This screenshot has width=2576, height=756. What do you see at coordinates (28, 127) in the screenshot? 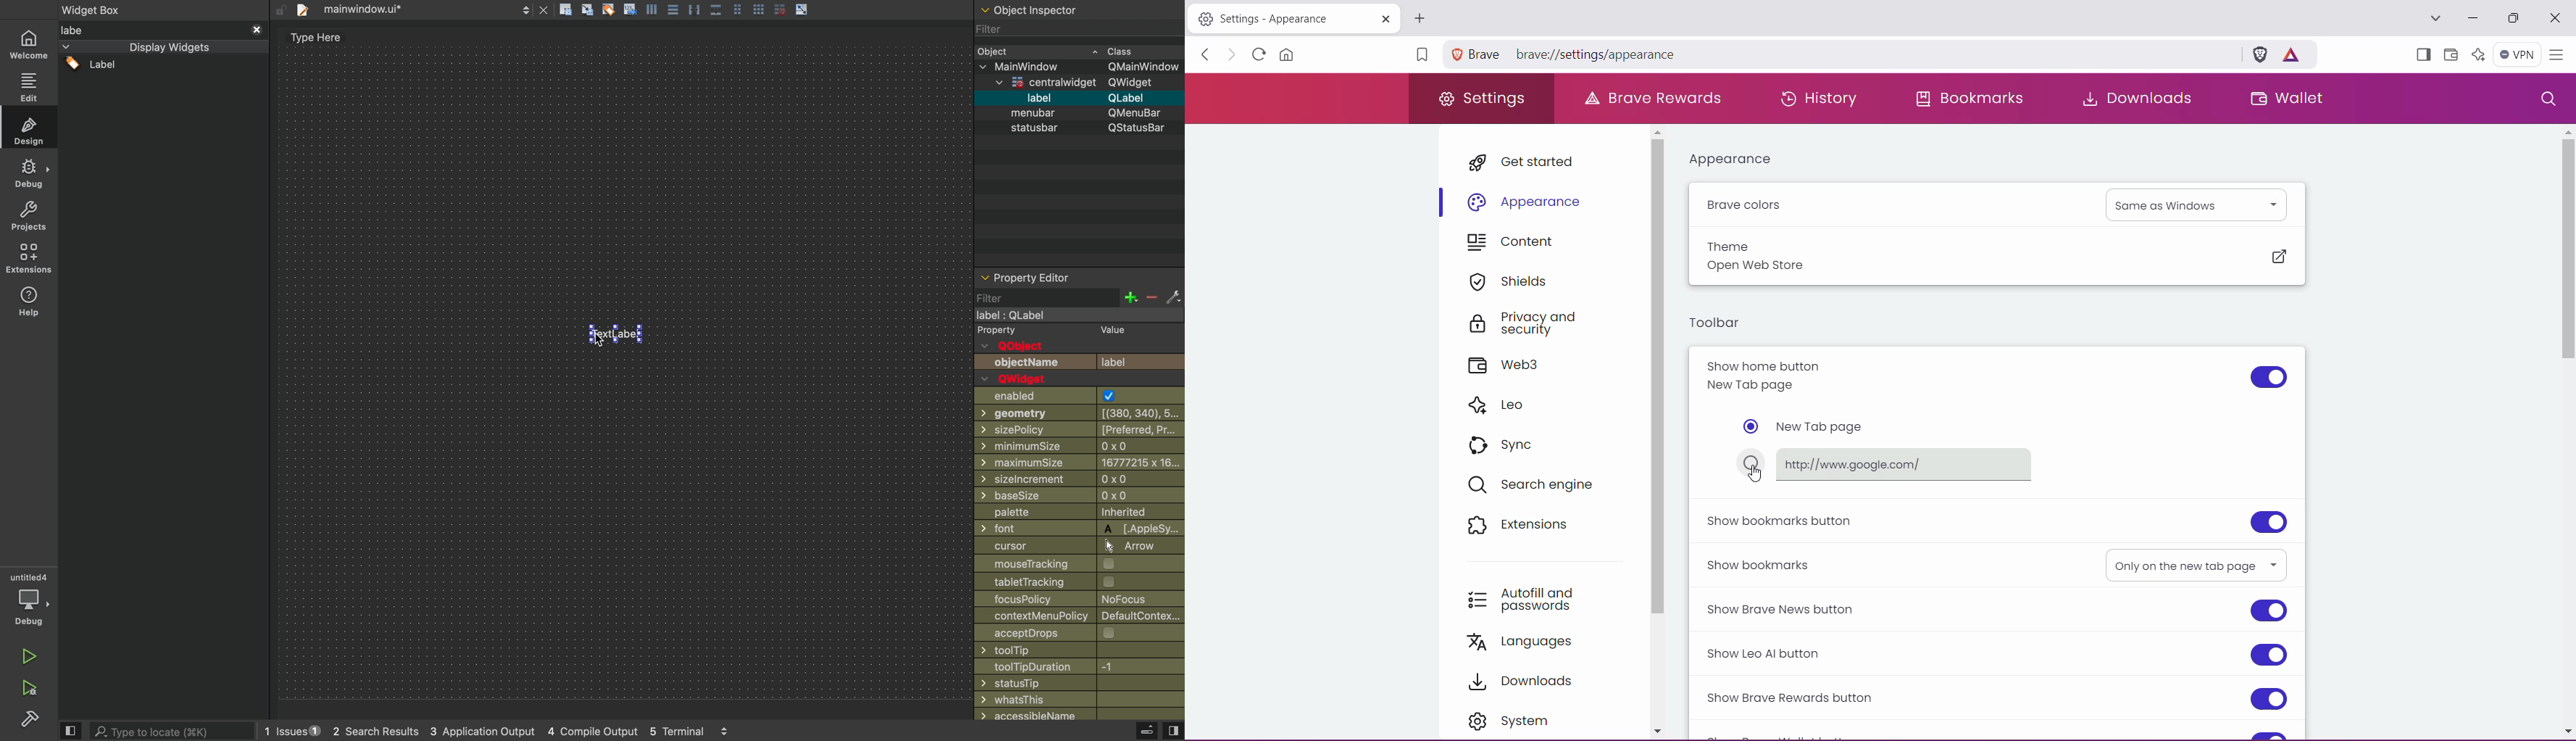
I see `design` at bounding box center [28, 127].